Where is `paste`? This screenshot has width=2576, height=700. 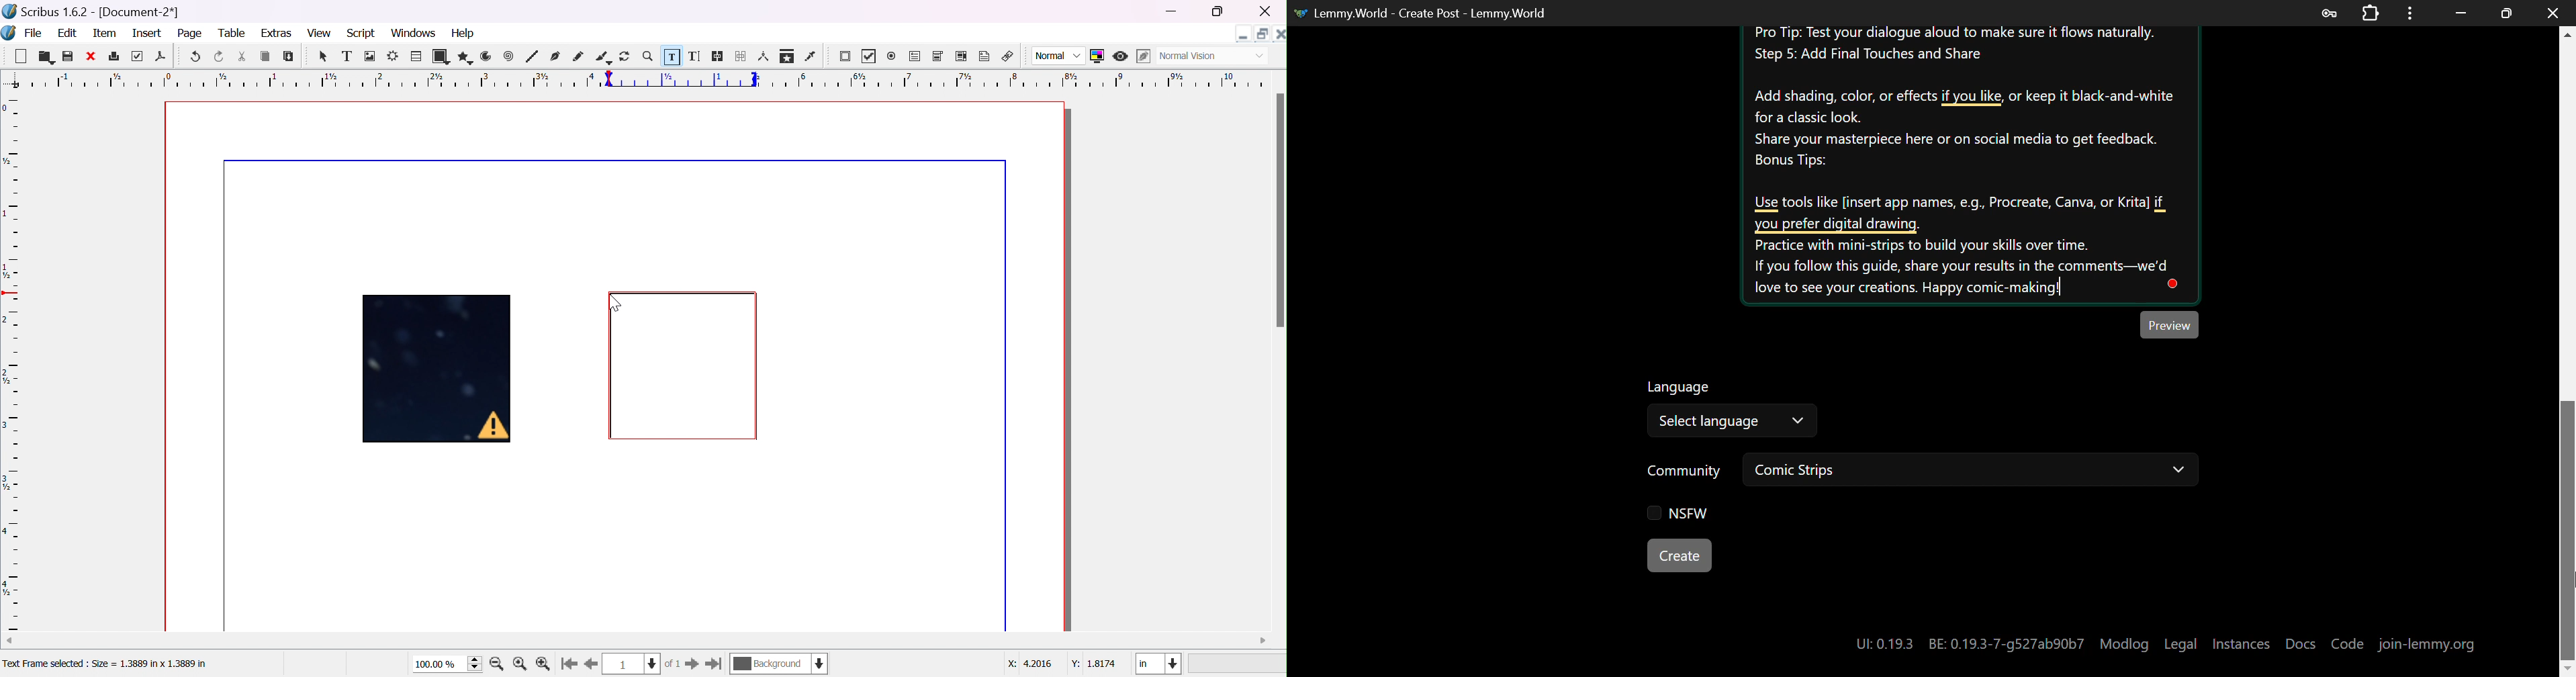 paste is located at coordinates (289, 56).